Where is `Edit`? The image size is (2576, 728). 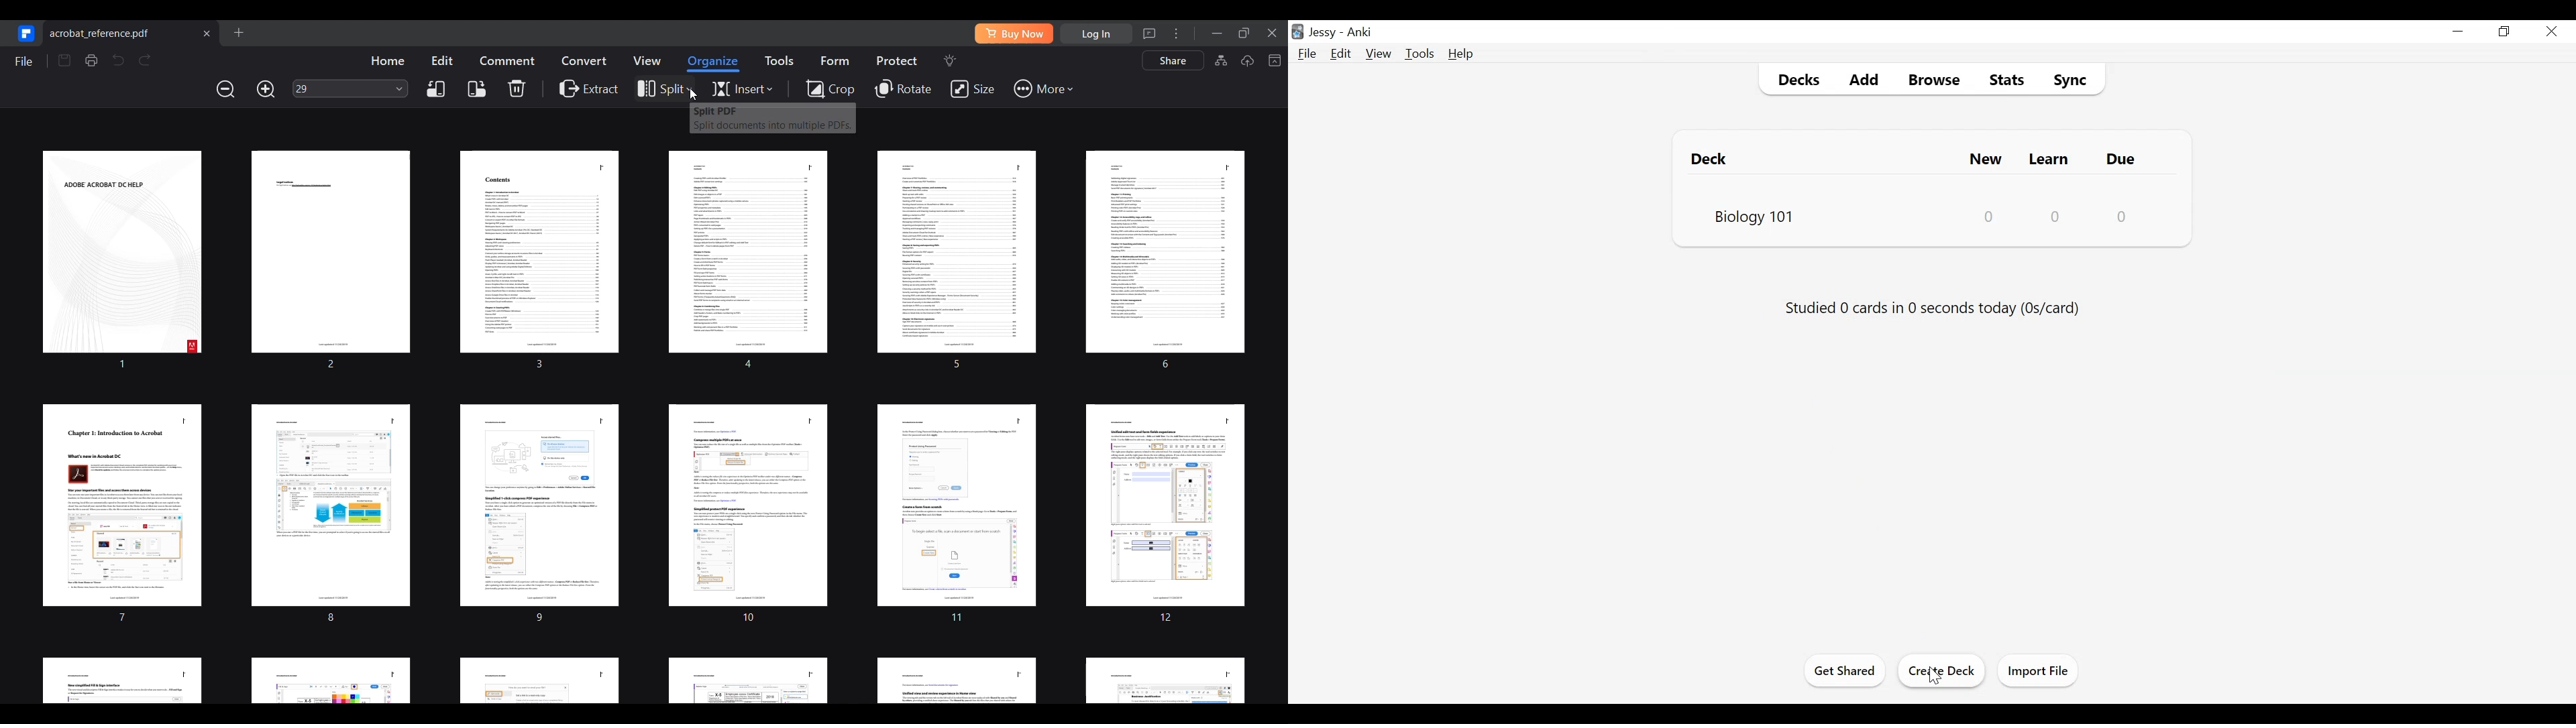
Edit is located at coordinates (1342, 54).